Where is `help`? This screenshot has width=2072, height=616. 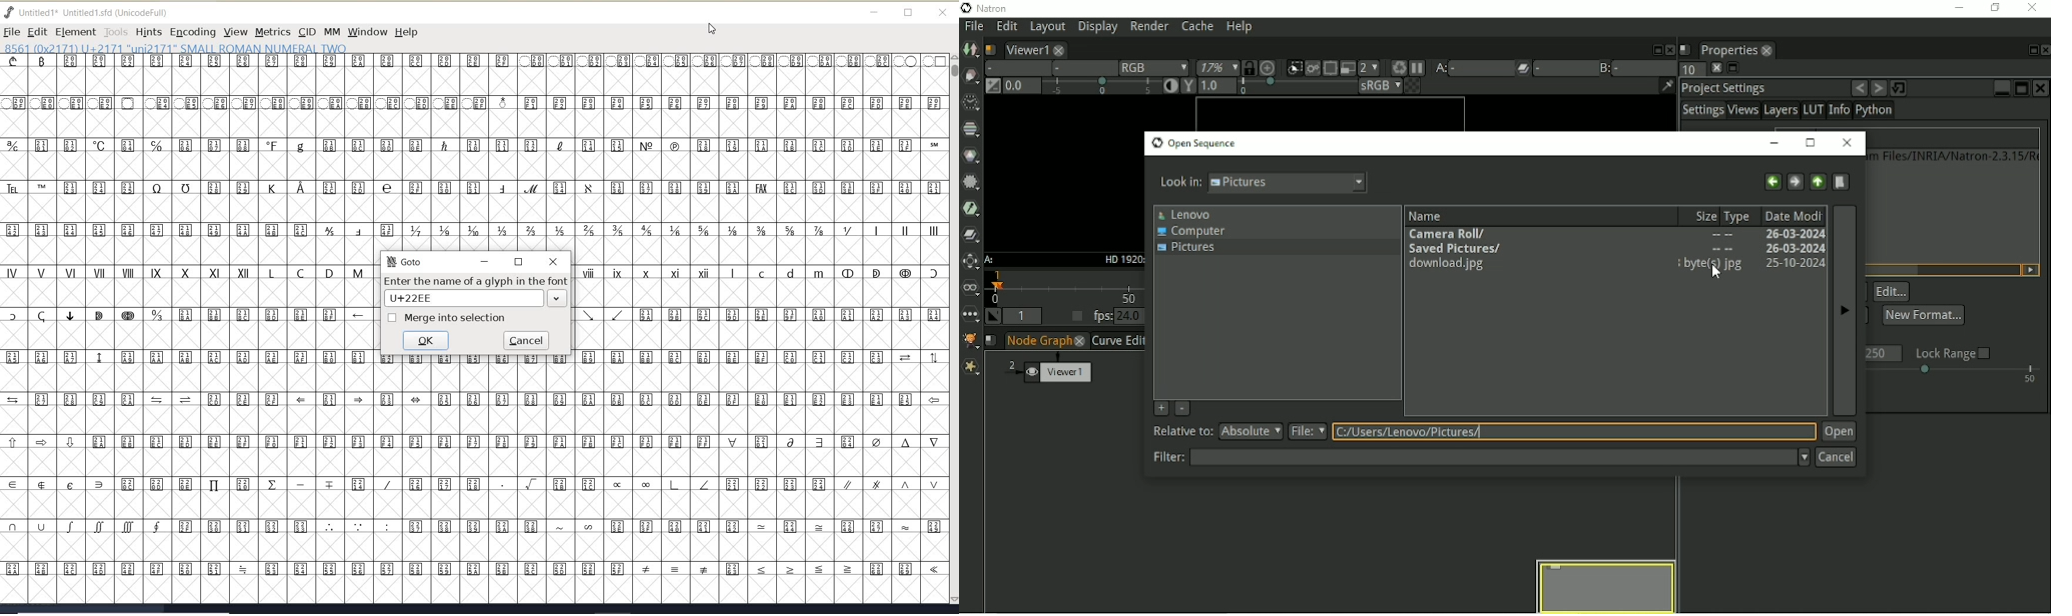
help is located at coordinates (409, 33).